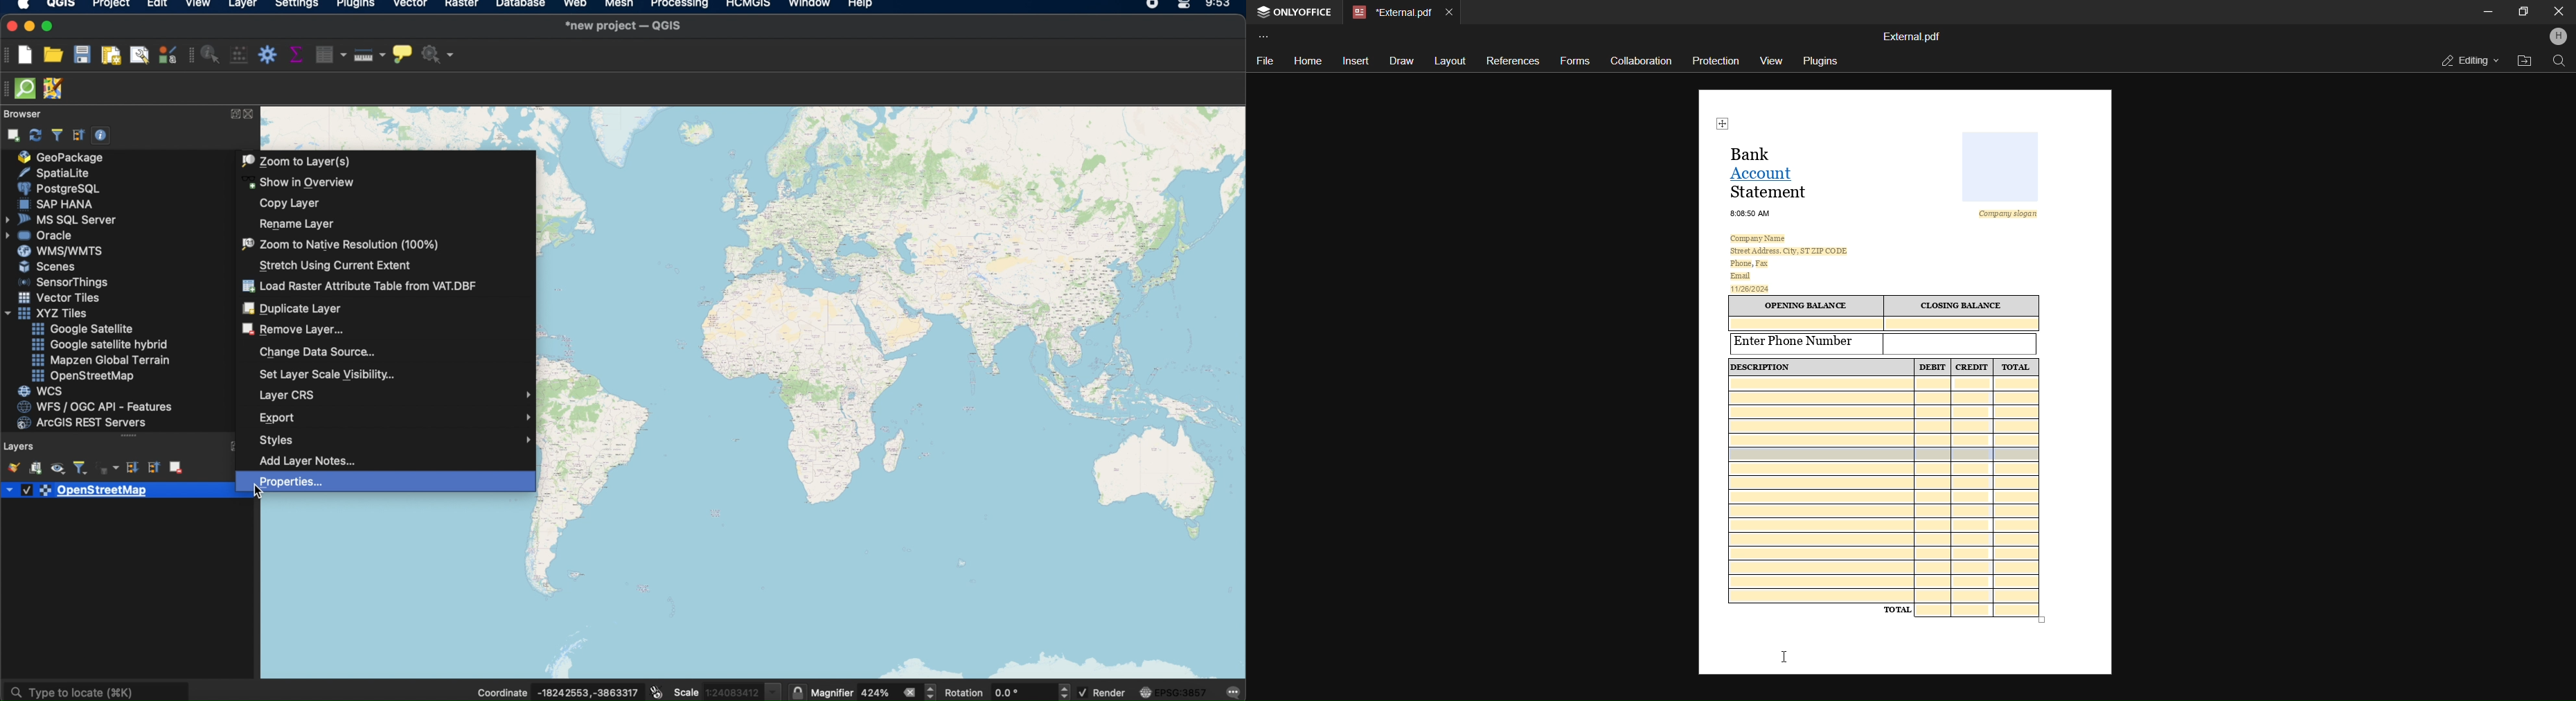 The width and height of the screenshot is (2576, 728). What do you see at coordinates (82, 376) in the screenshot?
I see `open street map` at bounding box center [82, 376].